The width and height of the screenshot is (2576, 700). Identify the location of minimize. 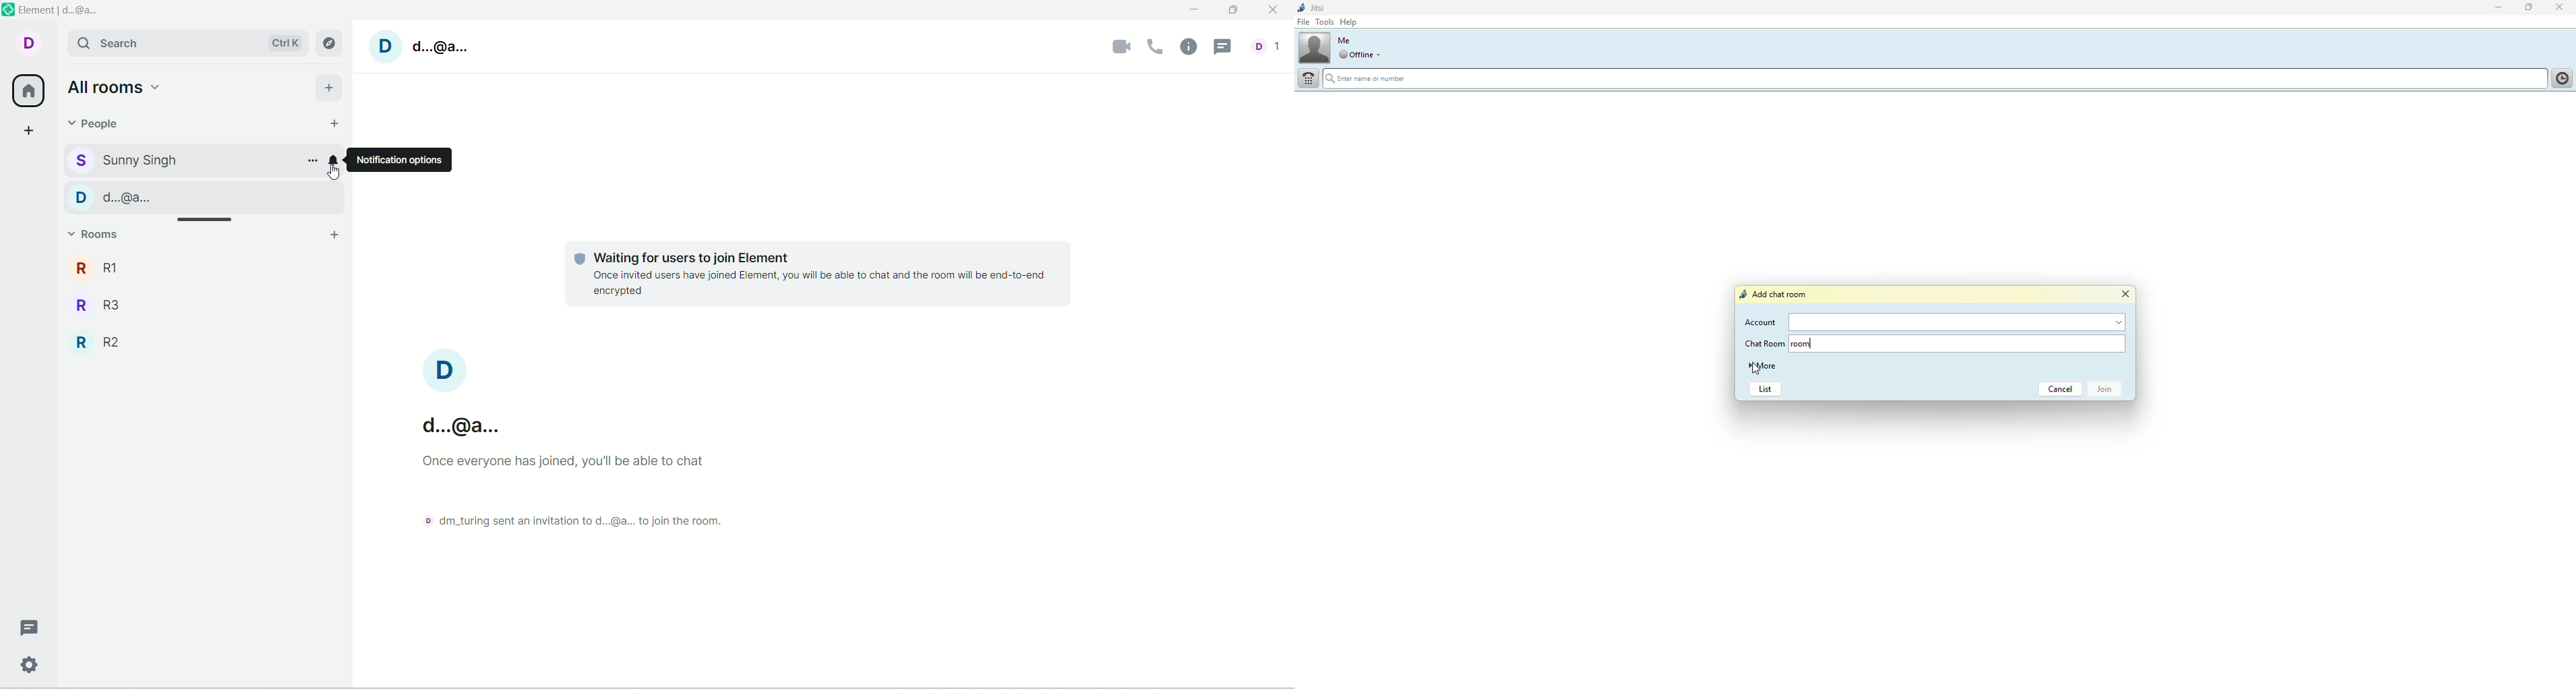
(2493, 8).